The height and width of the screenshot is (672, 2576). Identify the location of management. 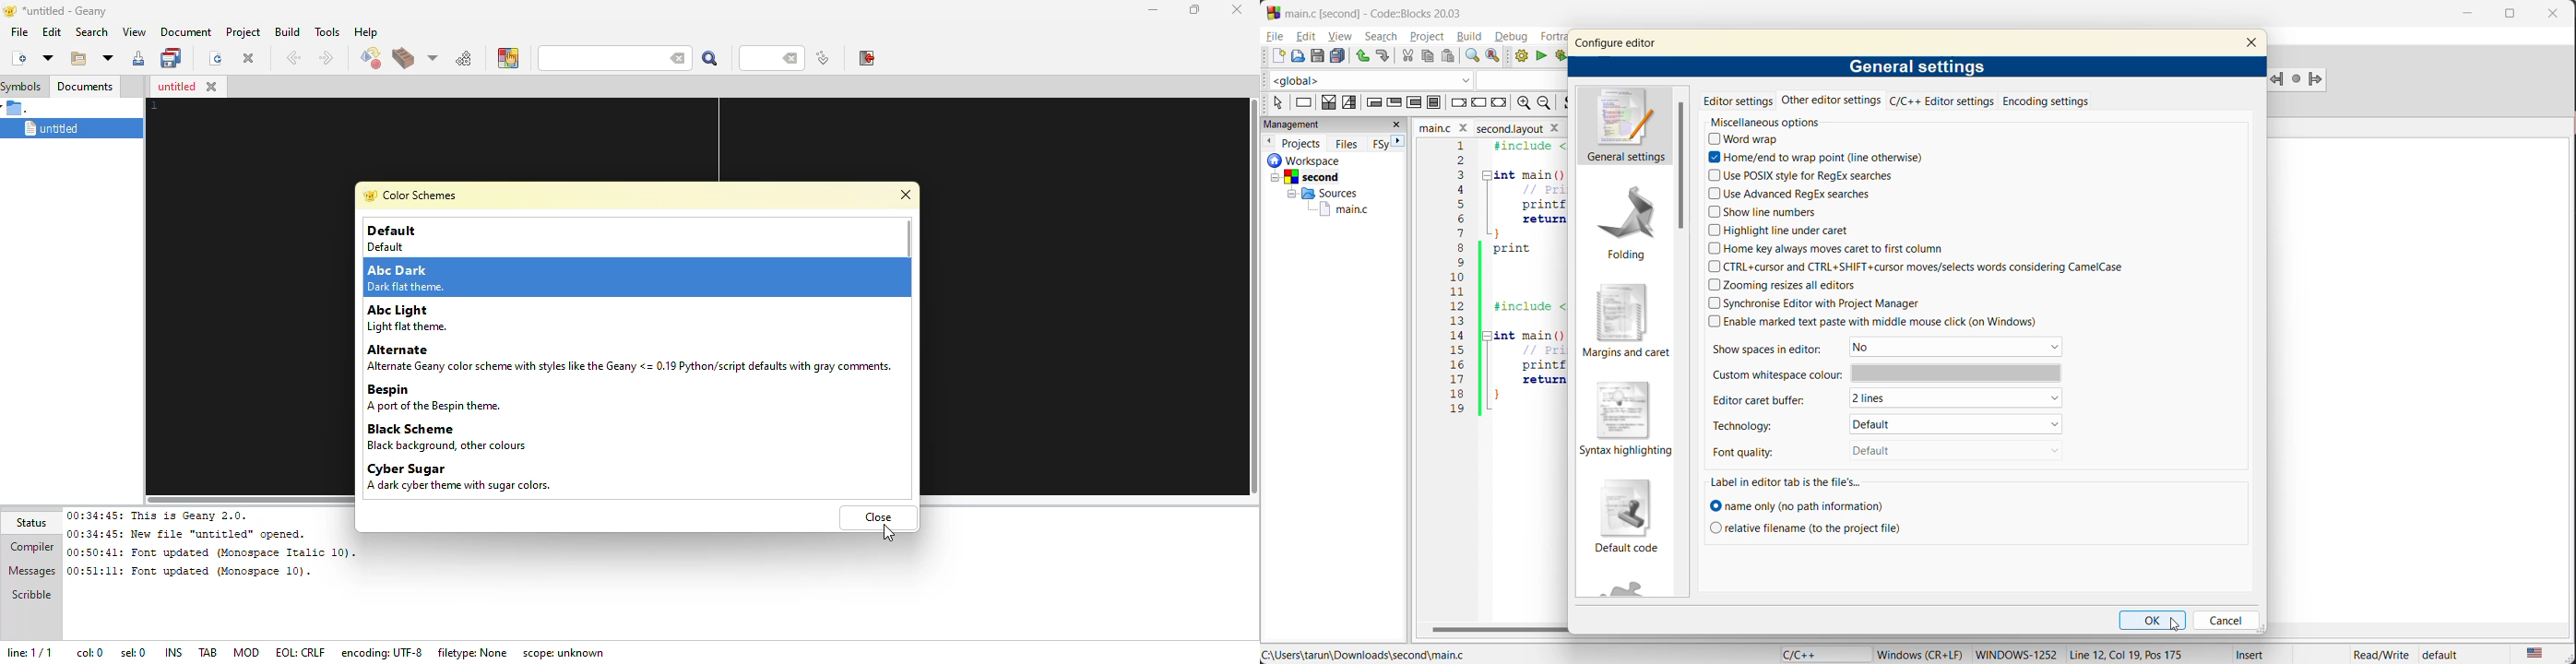
(1316, 124).